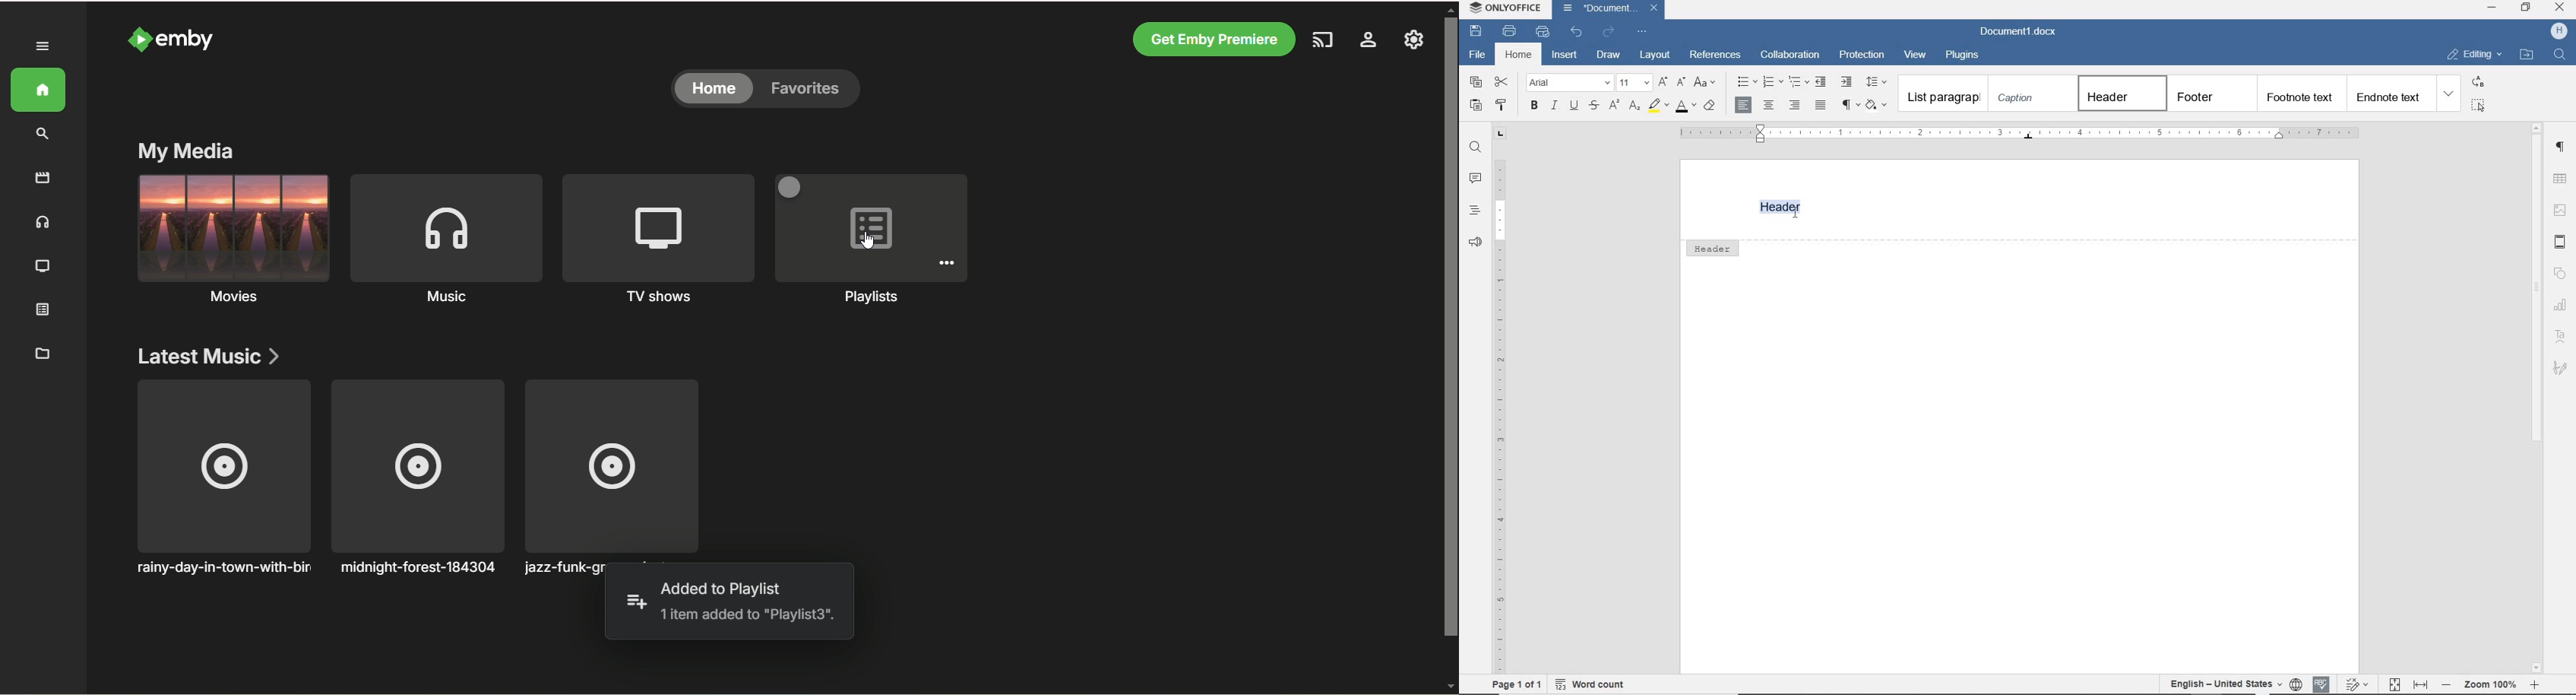 The width and height of the screenshot is (2576, 700). I want to click on SHAPE, so click(2560, 272).